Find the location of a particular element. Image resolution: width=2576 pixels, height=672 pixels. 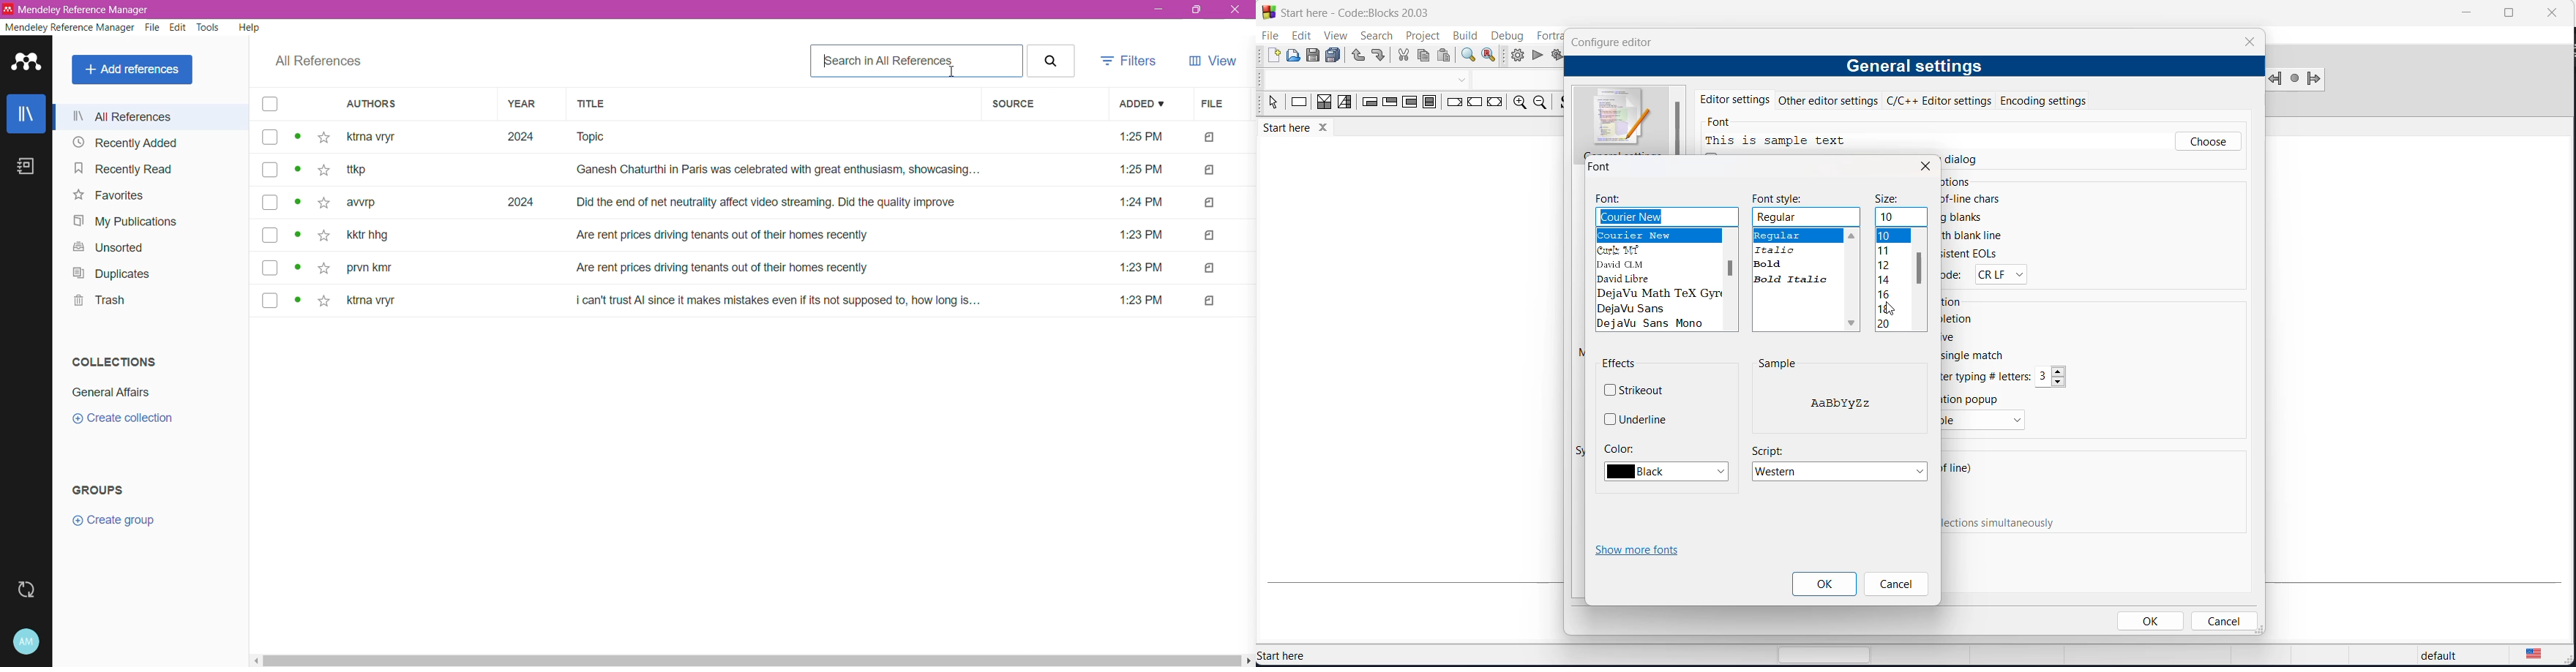

Authors is located at coordinates (408, 105).